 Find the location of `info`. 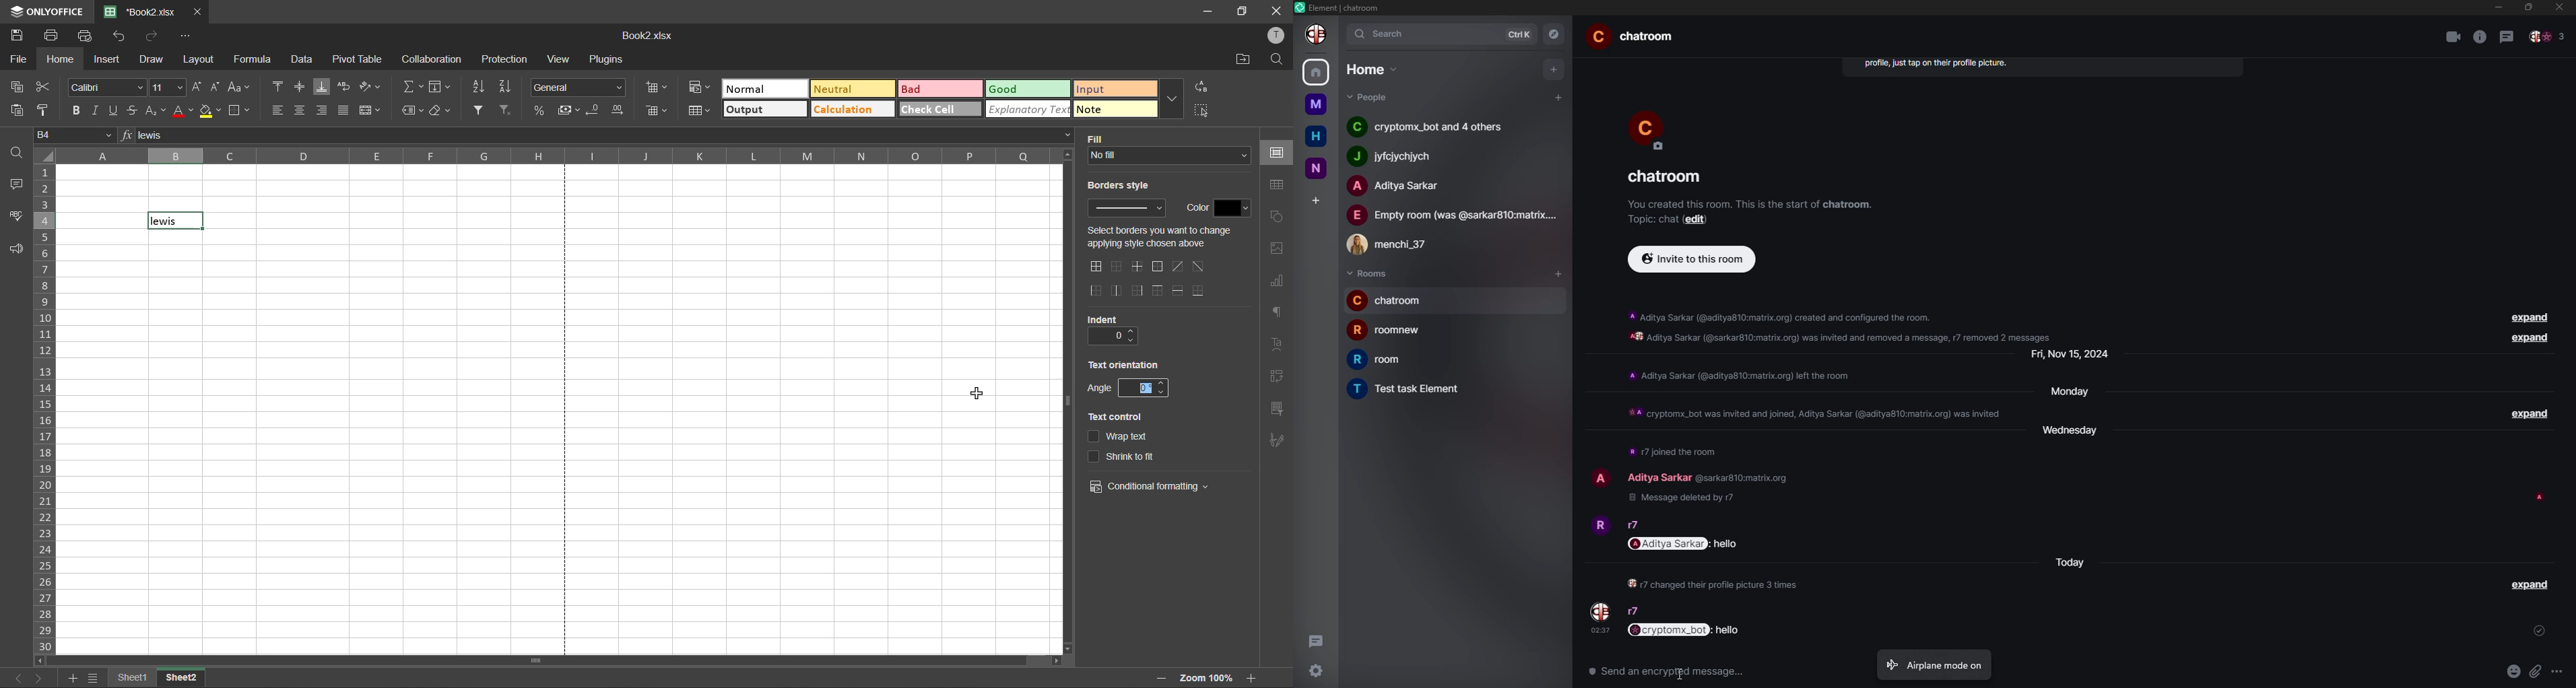

info is located at coordinates (1751, 204).